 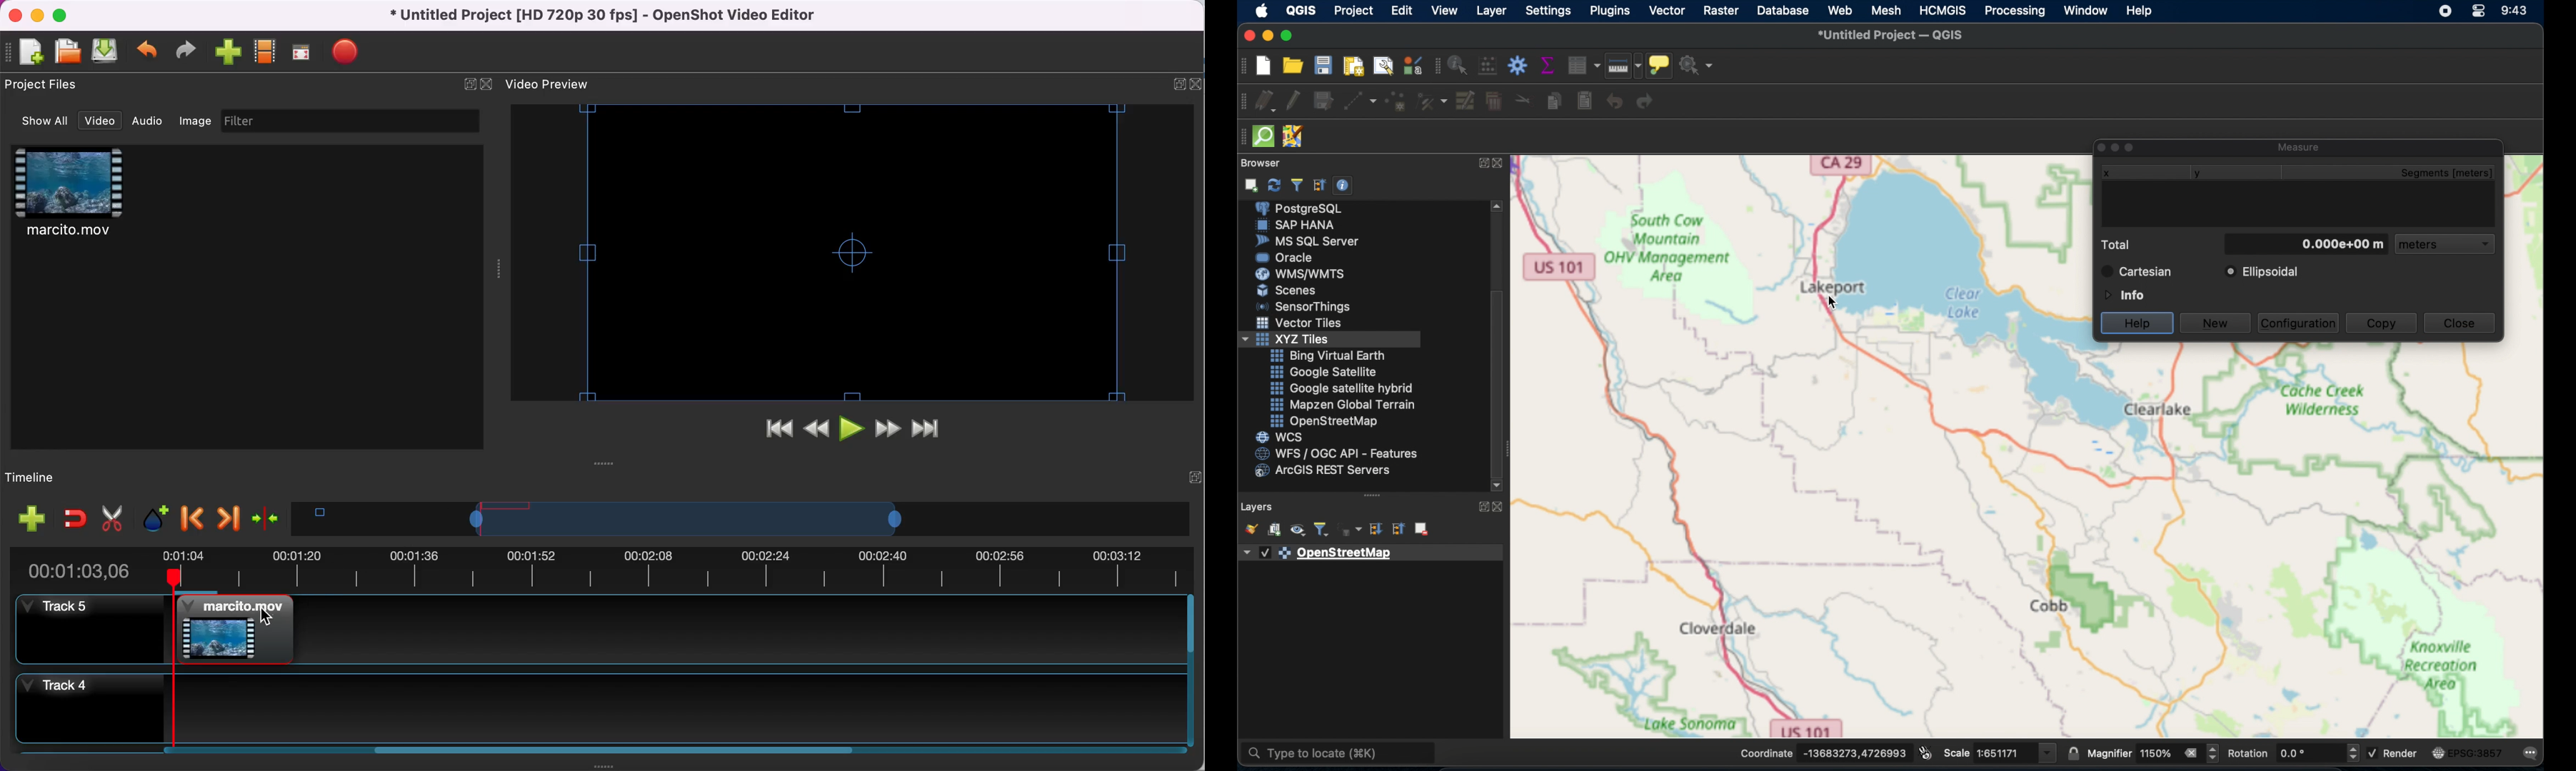 What do you see at coordinates (266, 618) in the screenshot?
I see `Cursor` at bounding box center [266, 618].